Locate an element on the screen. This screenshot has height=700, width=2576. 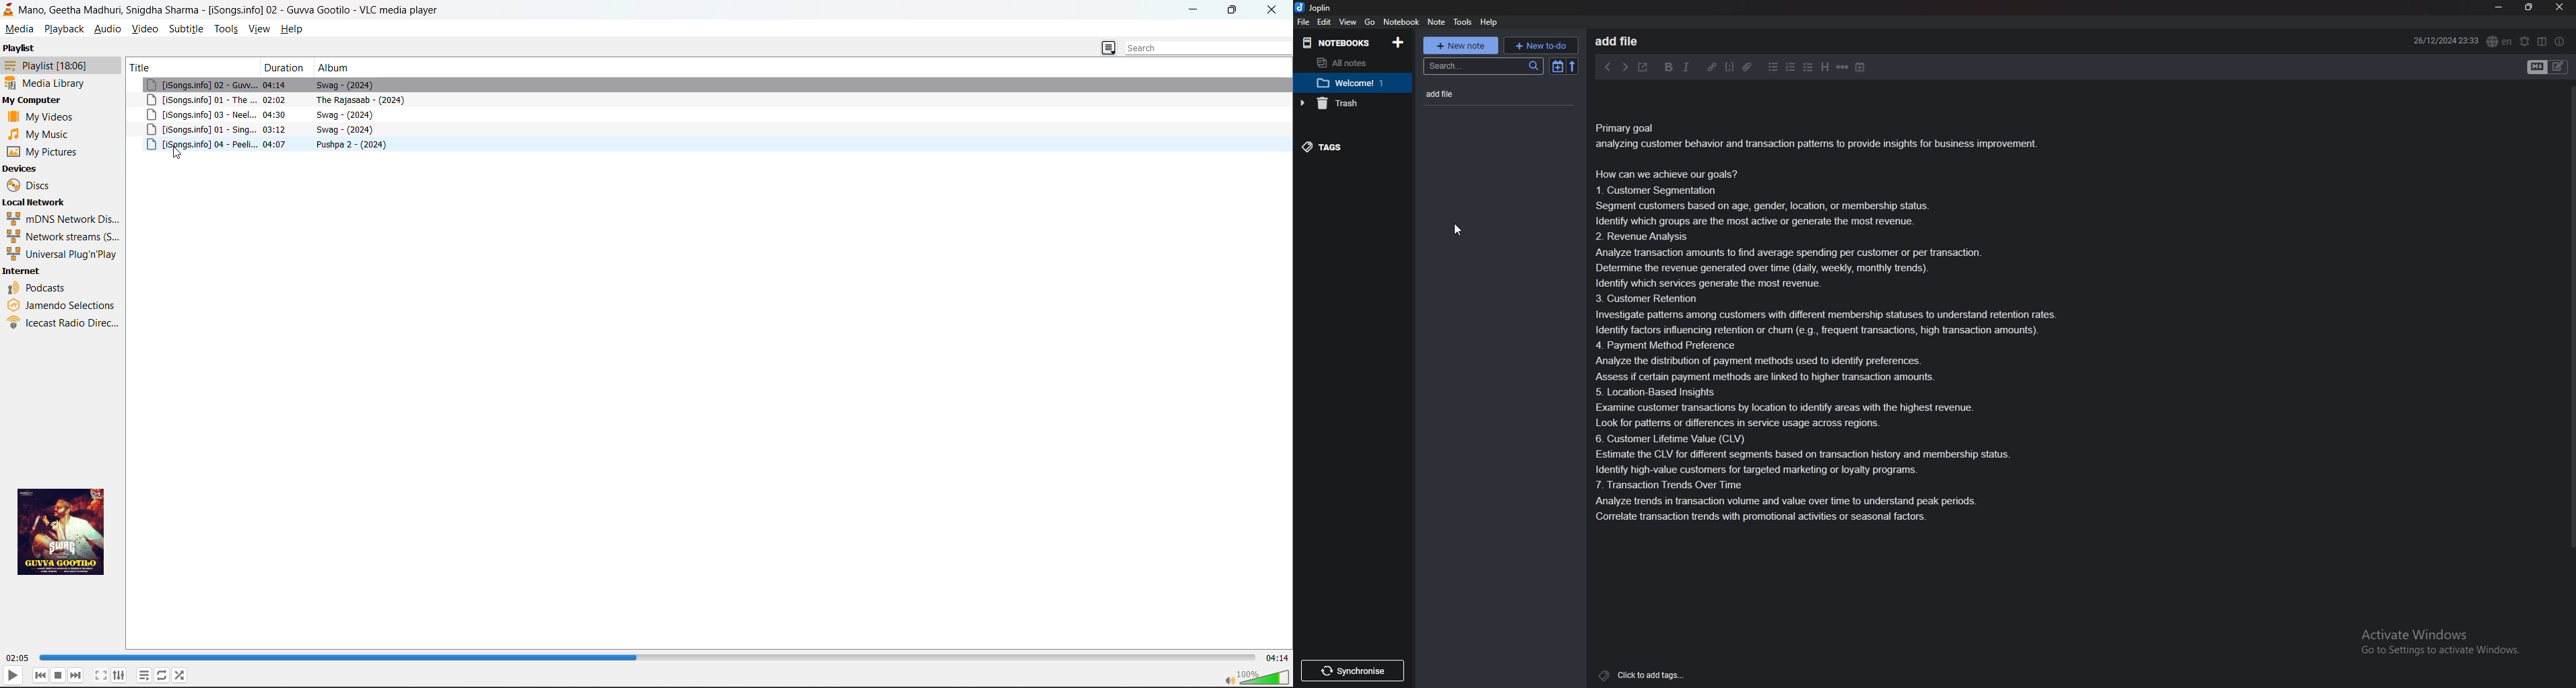
next is located at coordinates (1625, 67).